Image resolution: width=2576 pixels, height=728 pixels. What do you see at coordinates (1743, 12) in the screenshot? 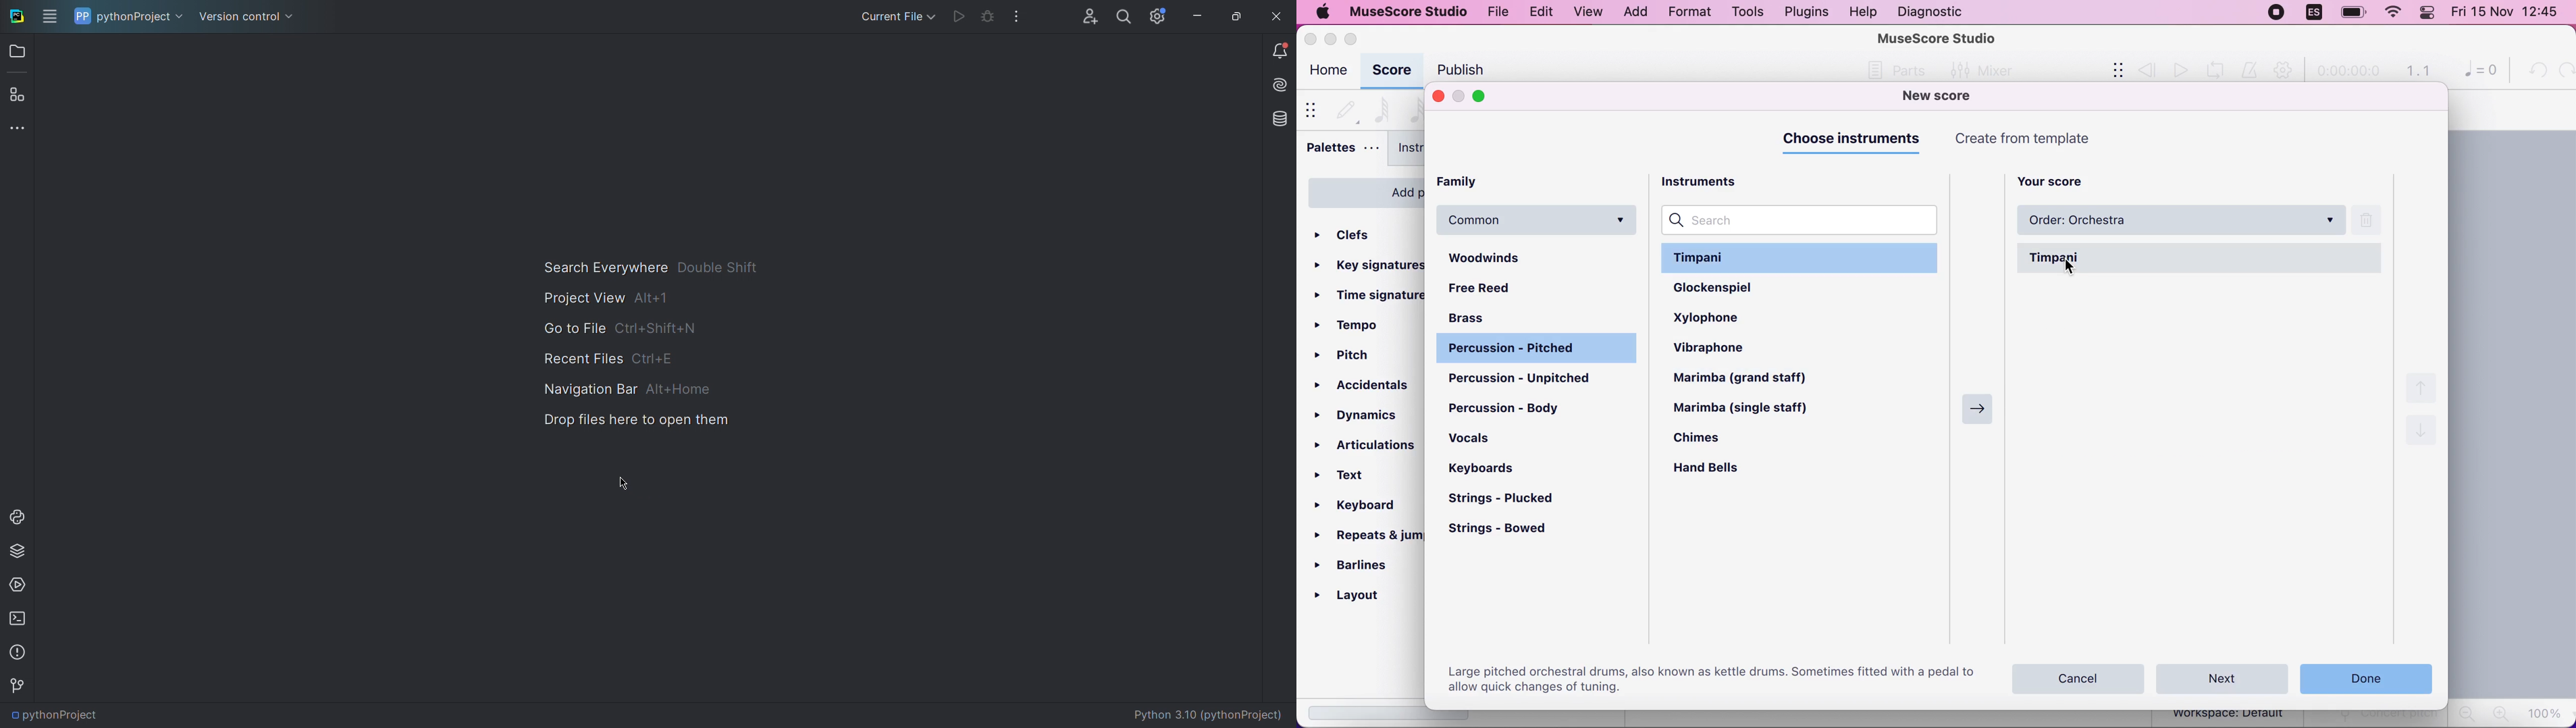
I see `tools` at bounding box center [1743, 12].